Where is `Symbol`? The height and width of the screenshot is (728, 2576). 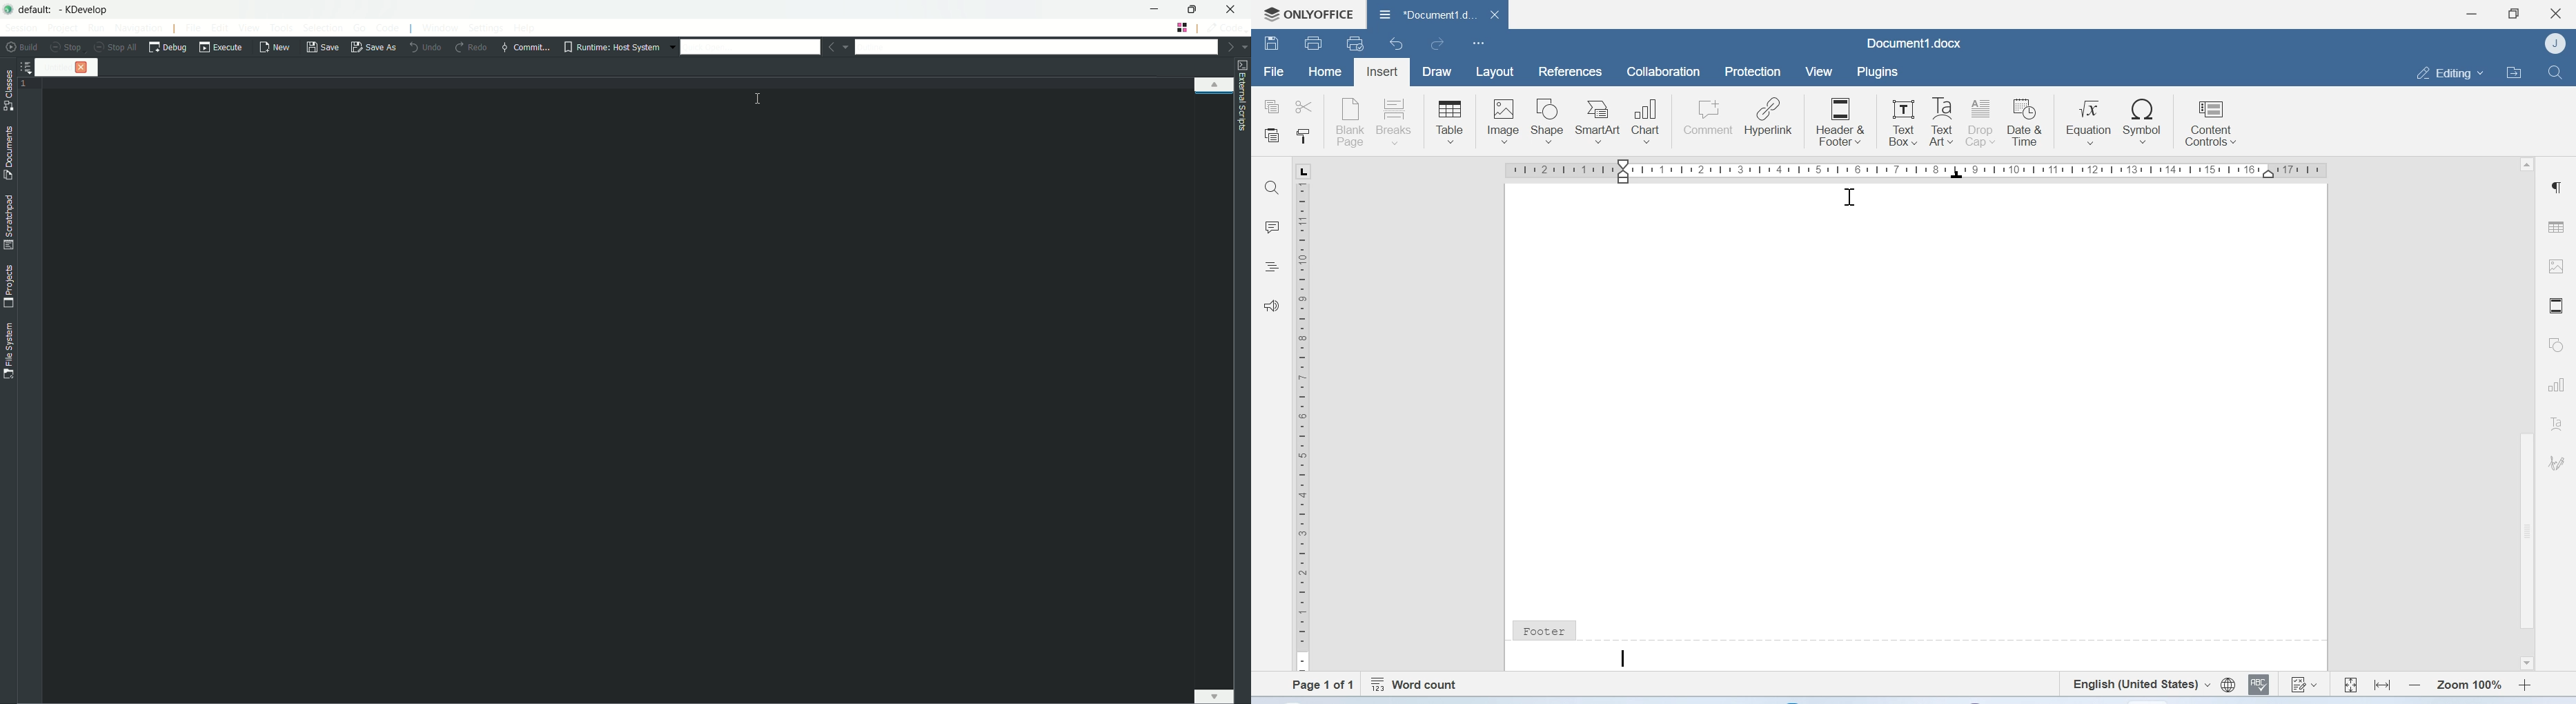 Symbol is located at coordinates (2142, 121).